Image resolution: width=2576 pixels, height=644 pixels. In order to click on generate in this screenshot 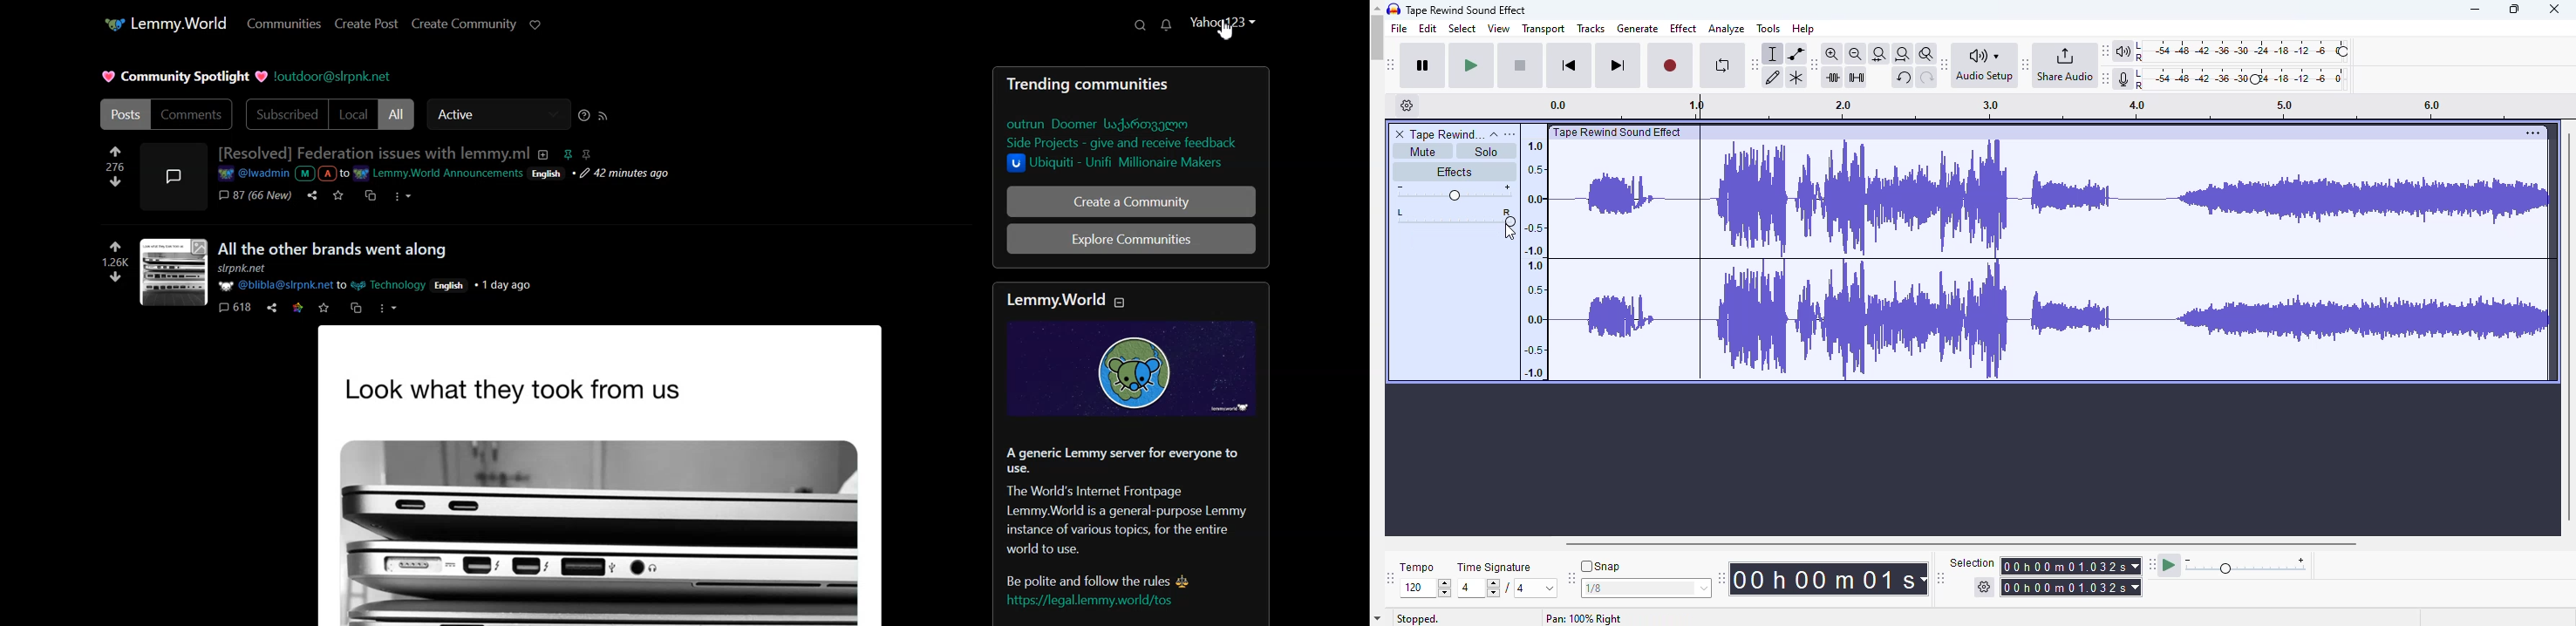, I will do `click(1638, 29)`.